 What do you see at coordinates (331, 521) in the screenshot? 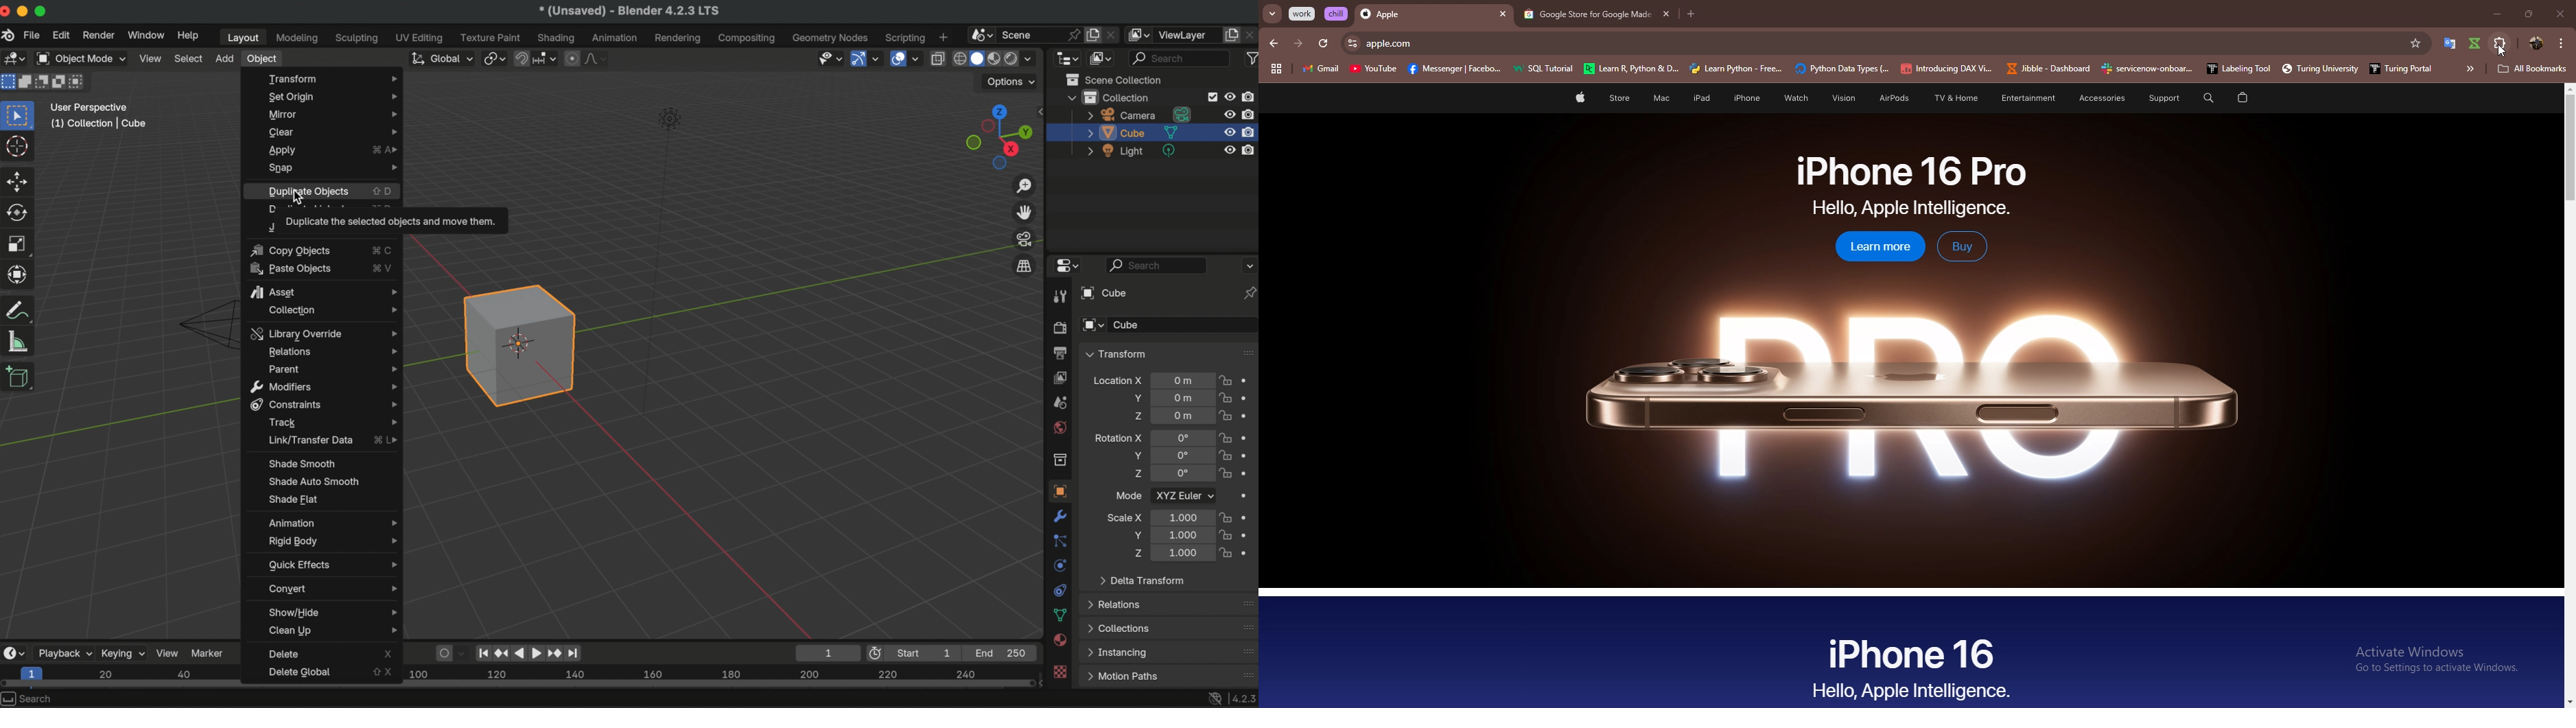
I see `animation menu` at bounding box center [331, 521].